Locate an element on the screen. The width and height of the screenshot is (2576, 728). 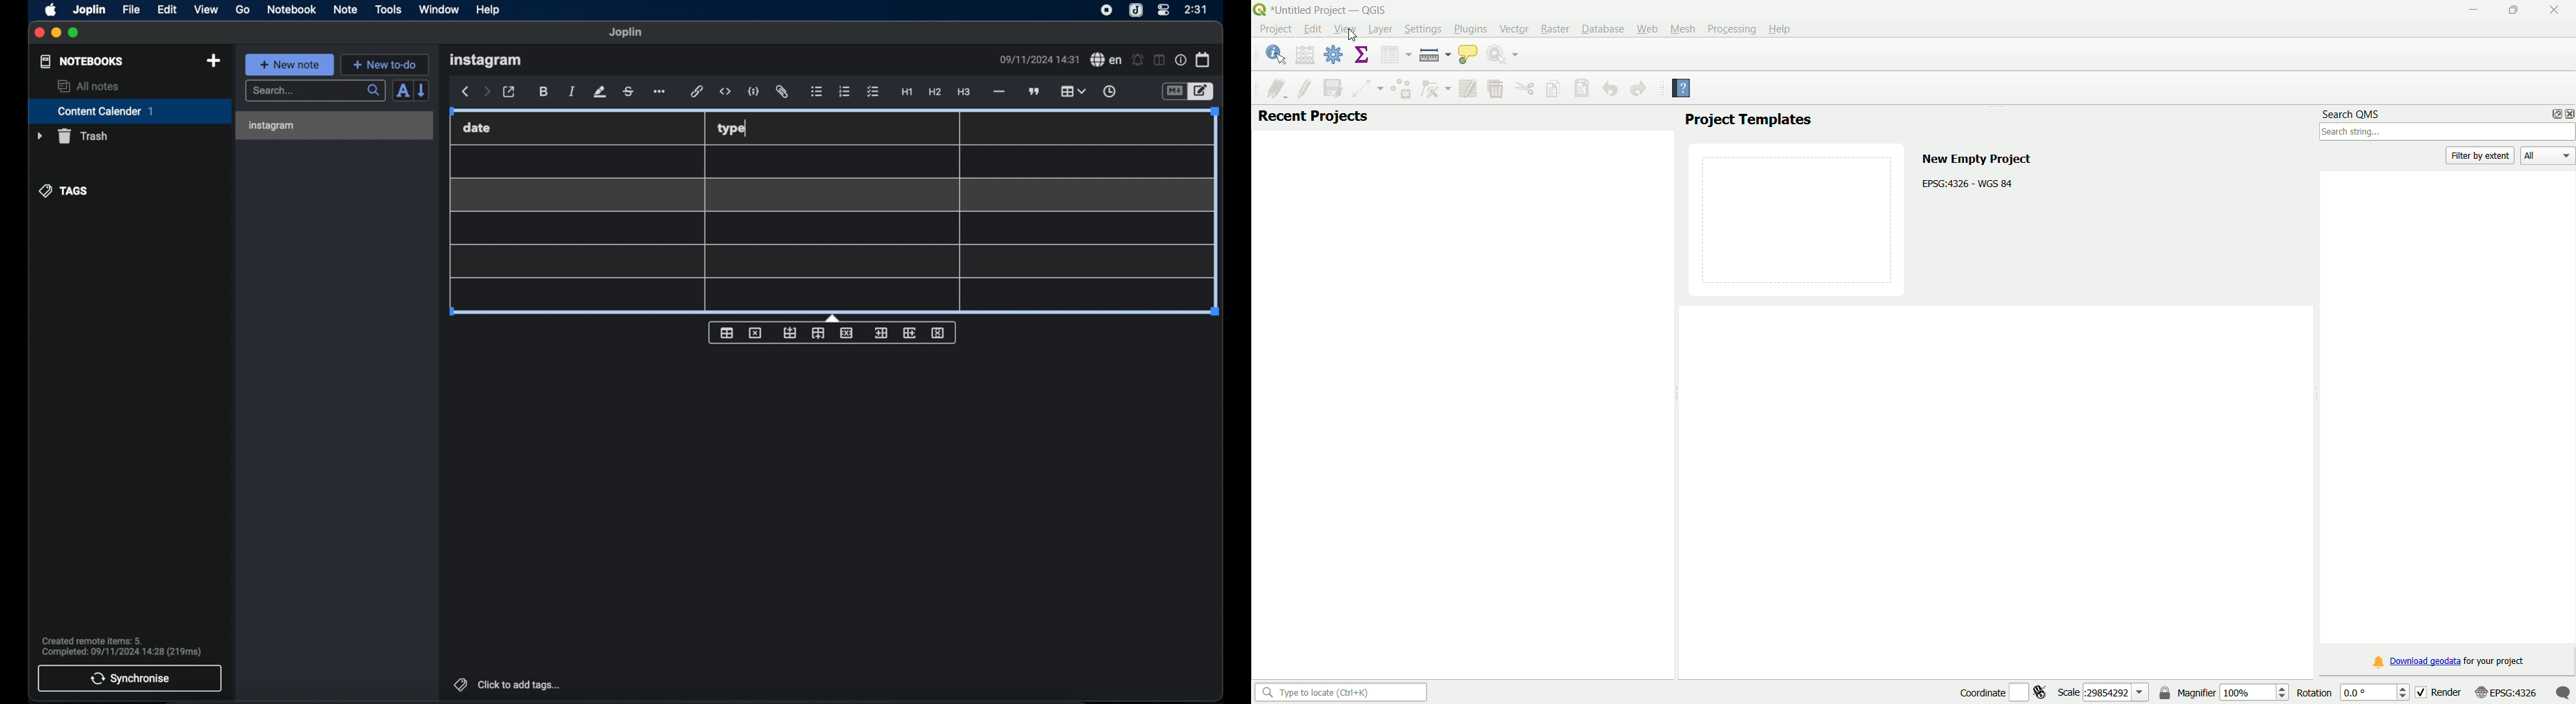
heading 1 is located at coordinates (907, 93).